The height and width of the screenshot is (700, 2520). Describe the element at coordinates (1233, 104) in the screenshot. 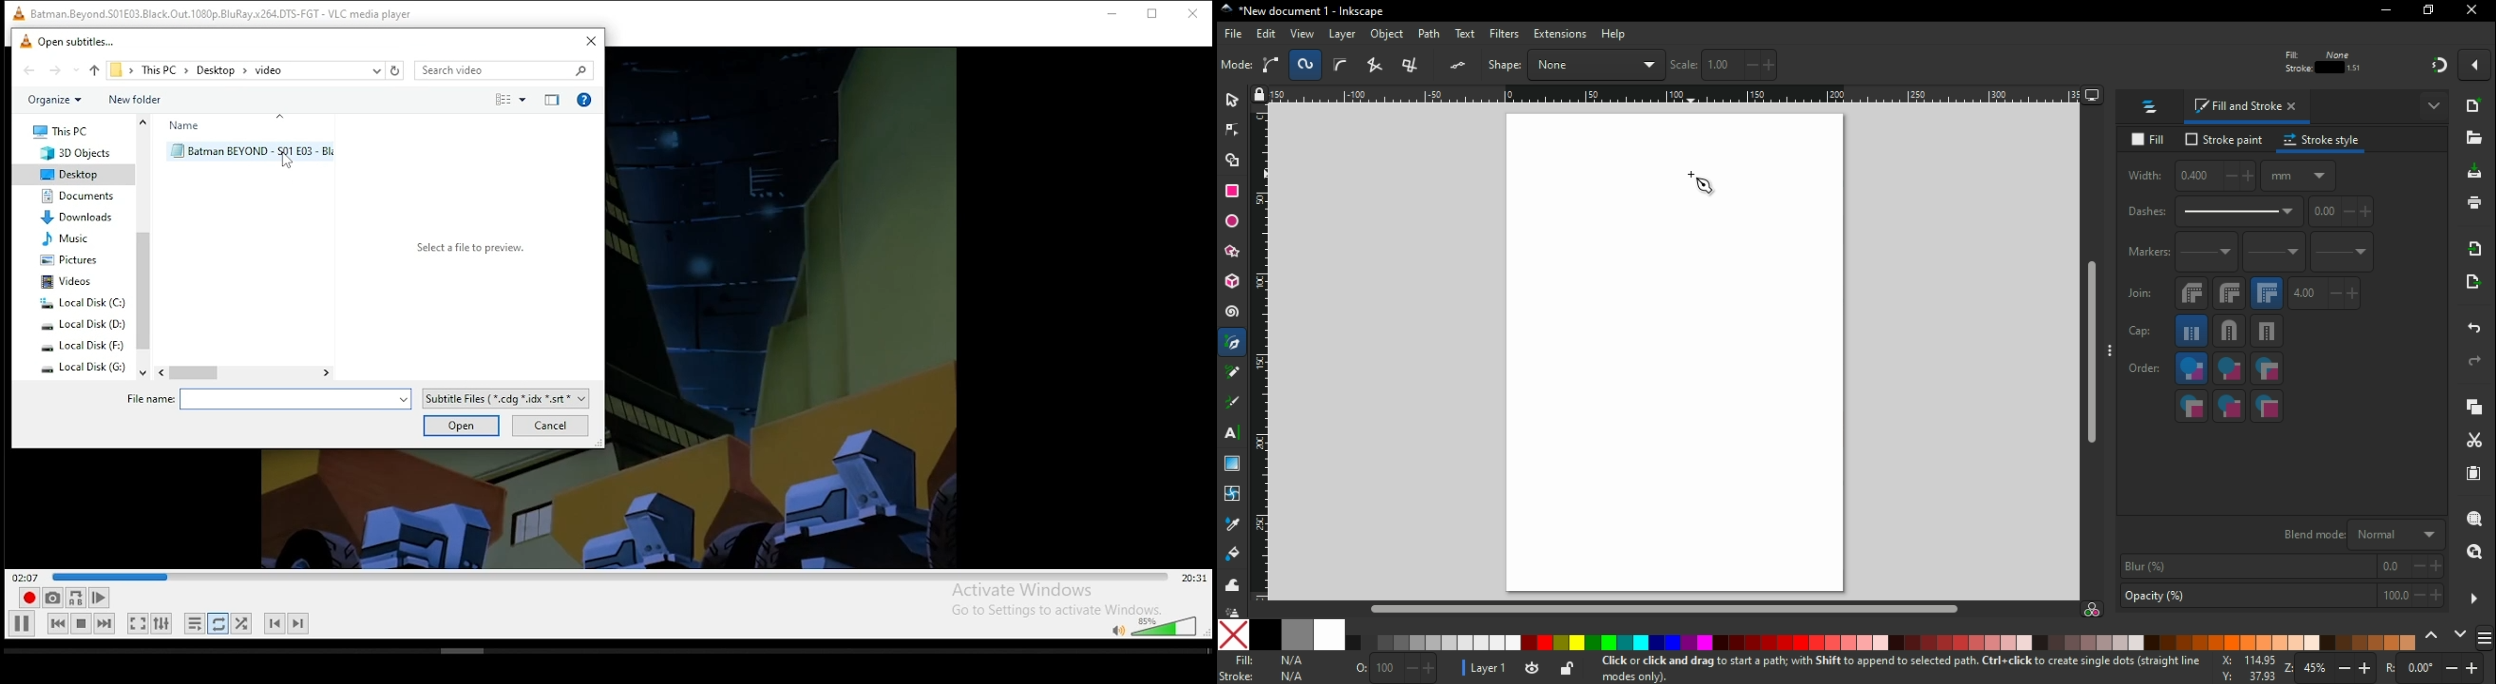

I see `selector tool` at that location.